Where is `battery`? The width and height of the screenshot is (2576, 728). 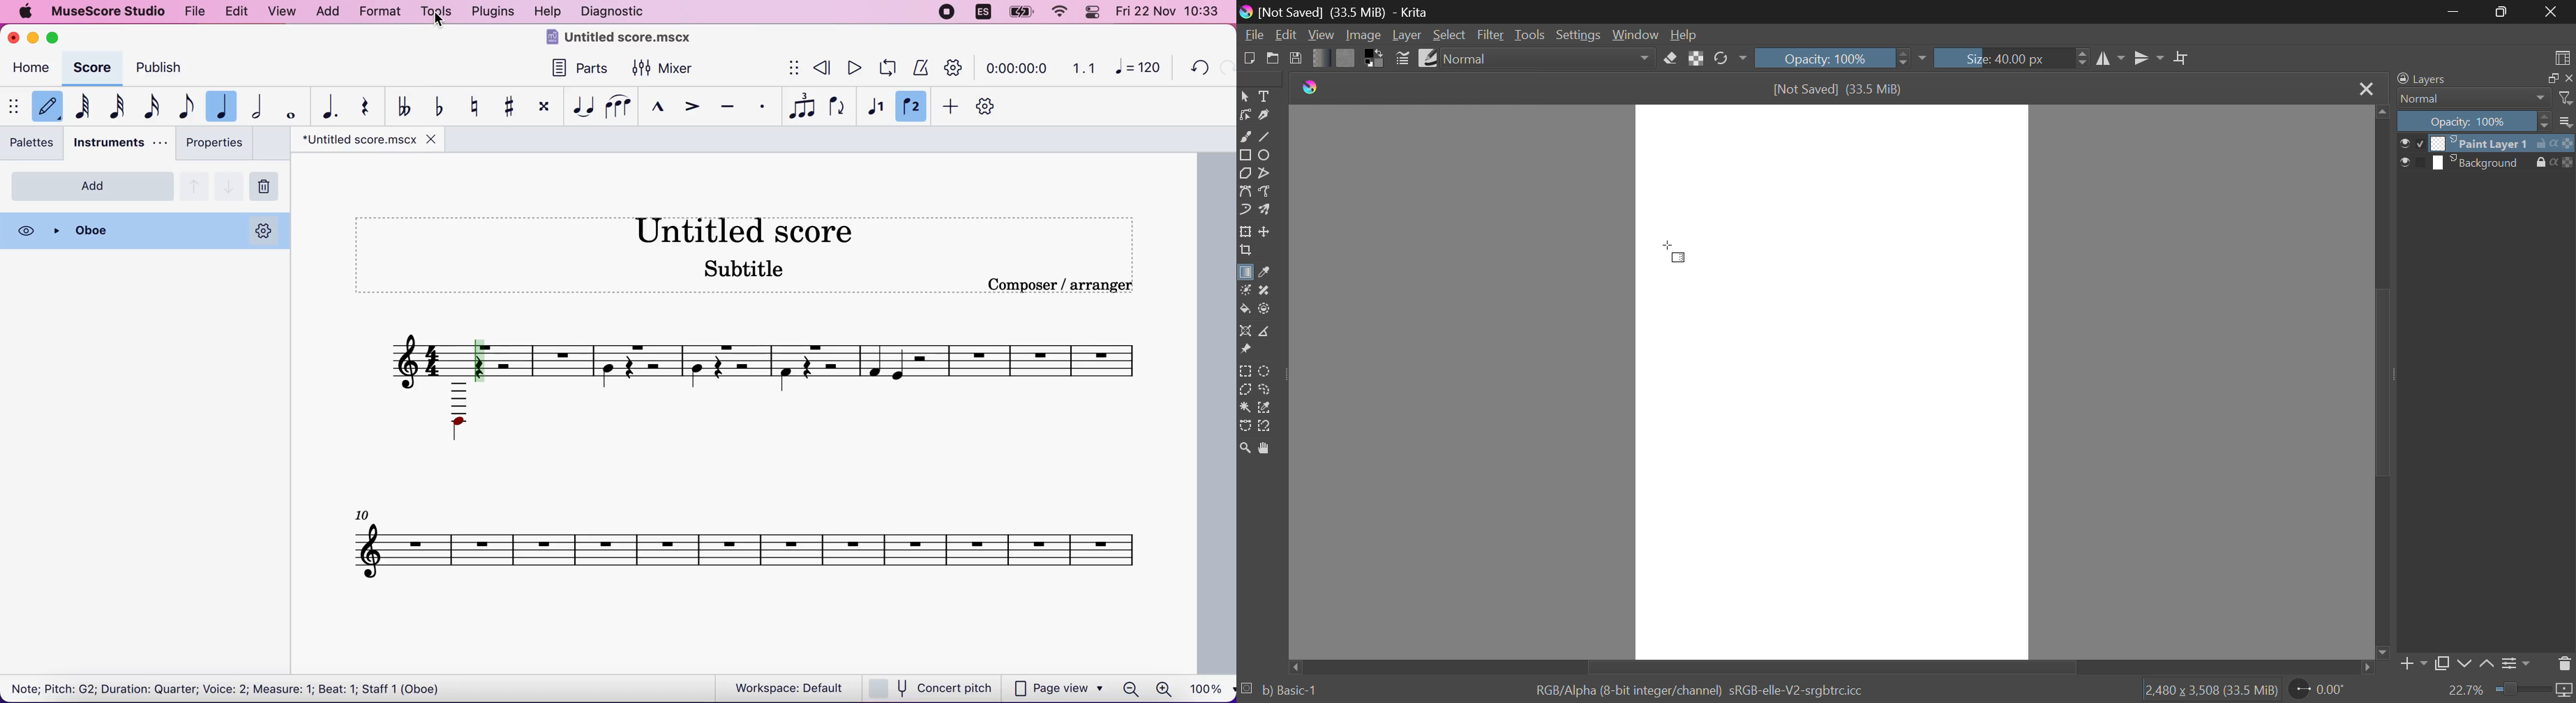
battery is located at coordinates (1019, 13).